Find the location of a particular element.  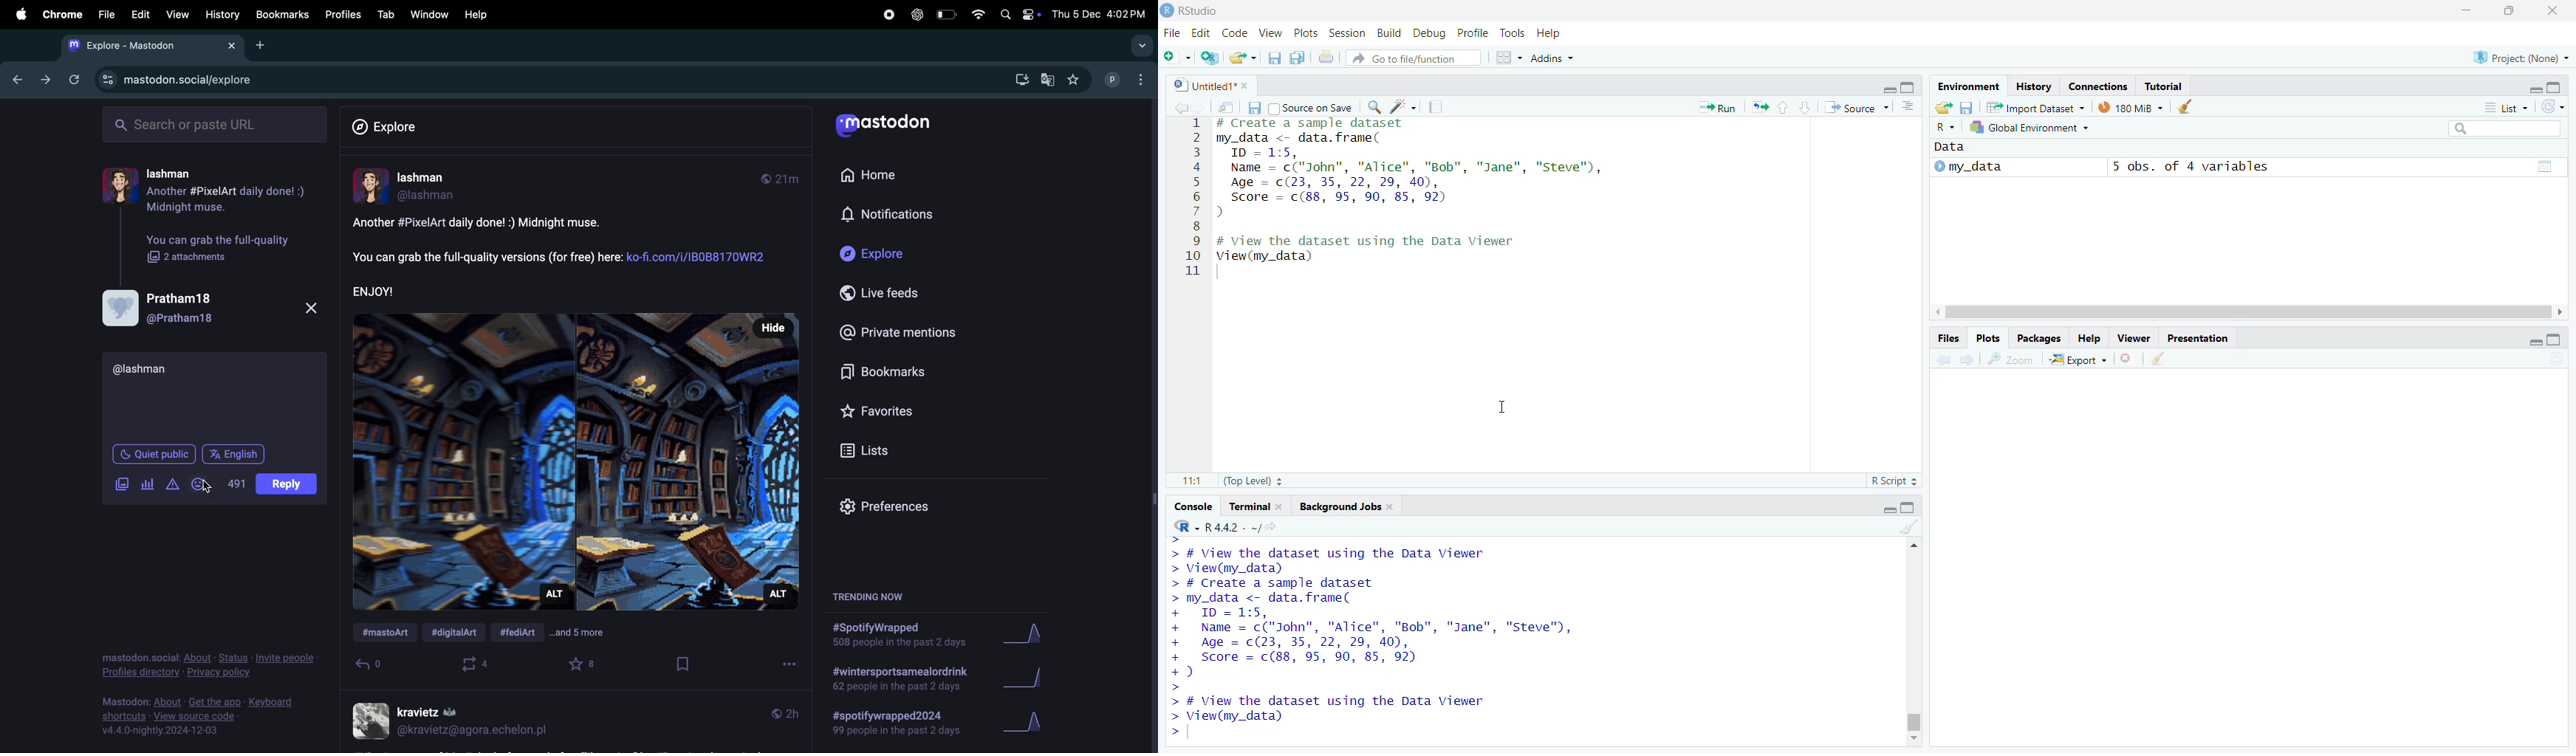

List of the objects in the Environment is located at coordinates (2554, 108).